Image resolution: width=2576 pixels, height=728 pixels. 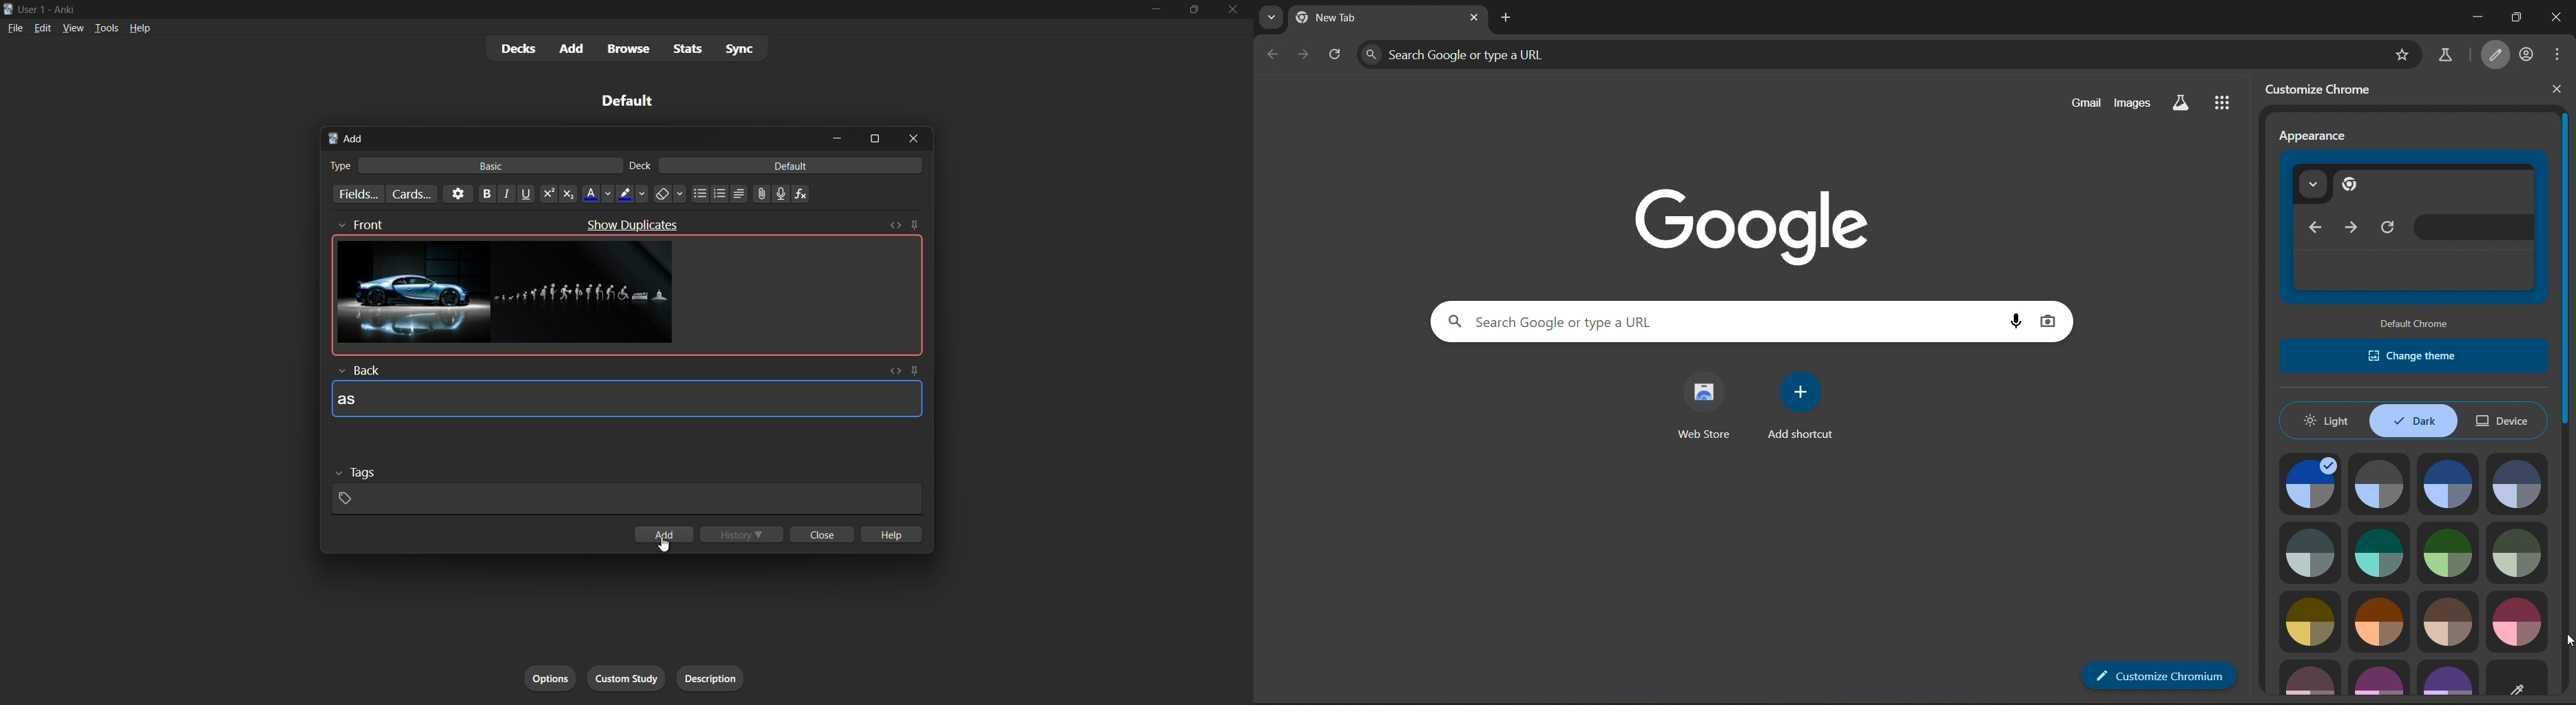 I want to click on view menu, so click(x=72, y=27).